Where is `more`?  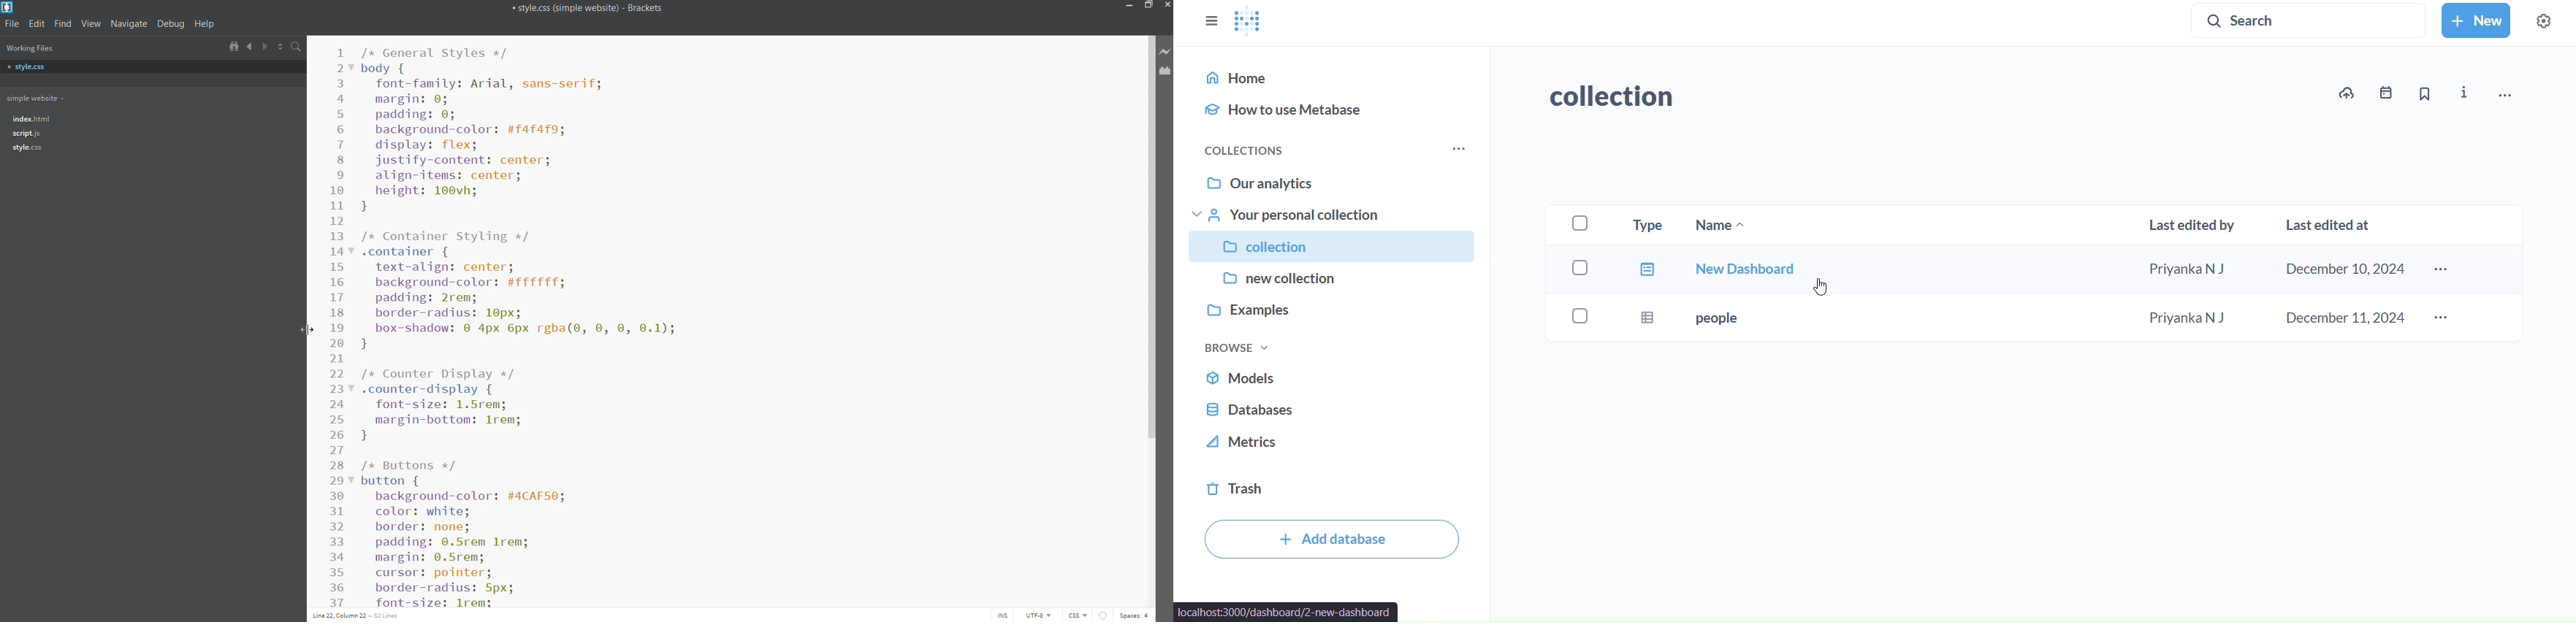
more is located at coordinates (2441, 318).